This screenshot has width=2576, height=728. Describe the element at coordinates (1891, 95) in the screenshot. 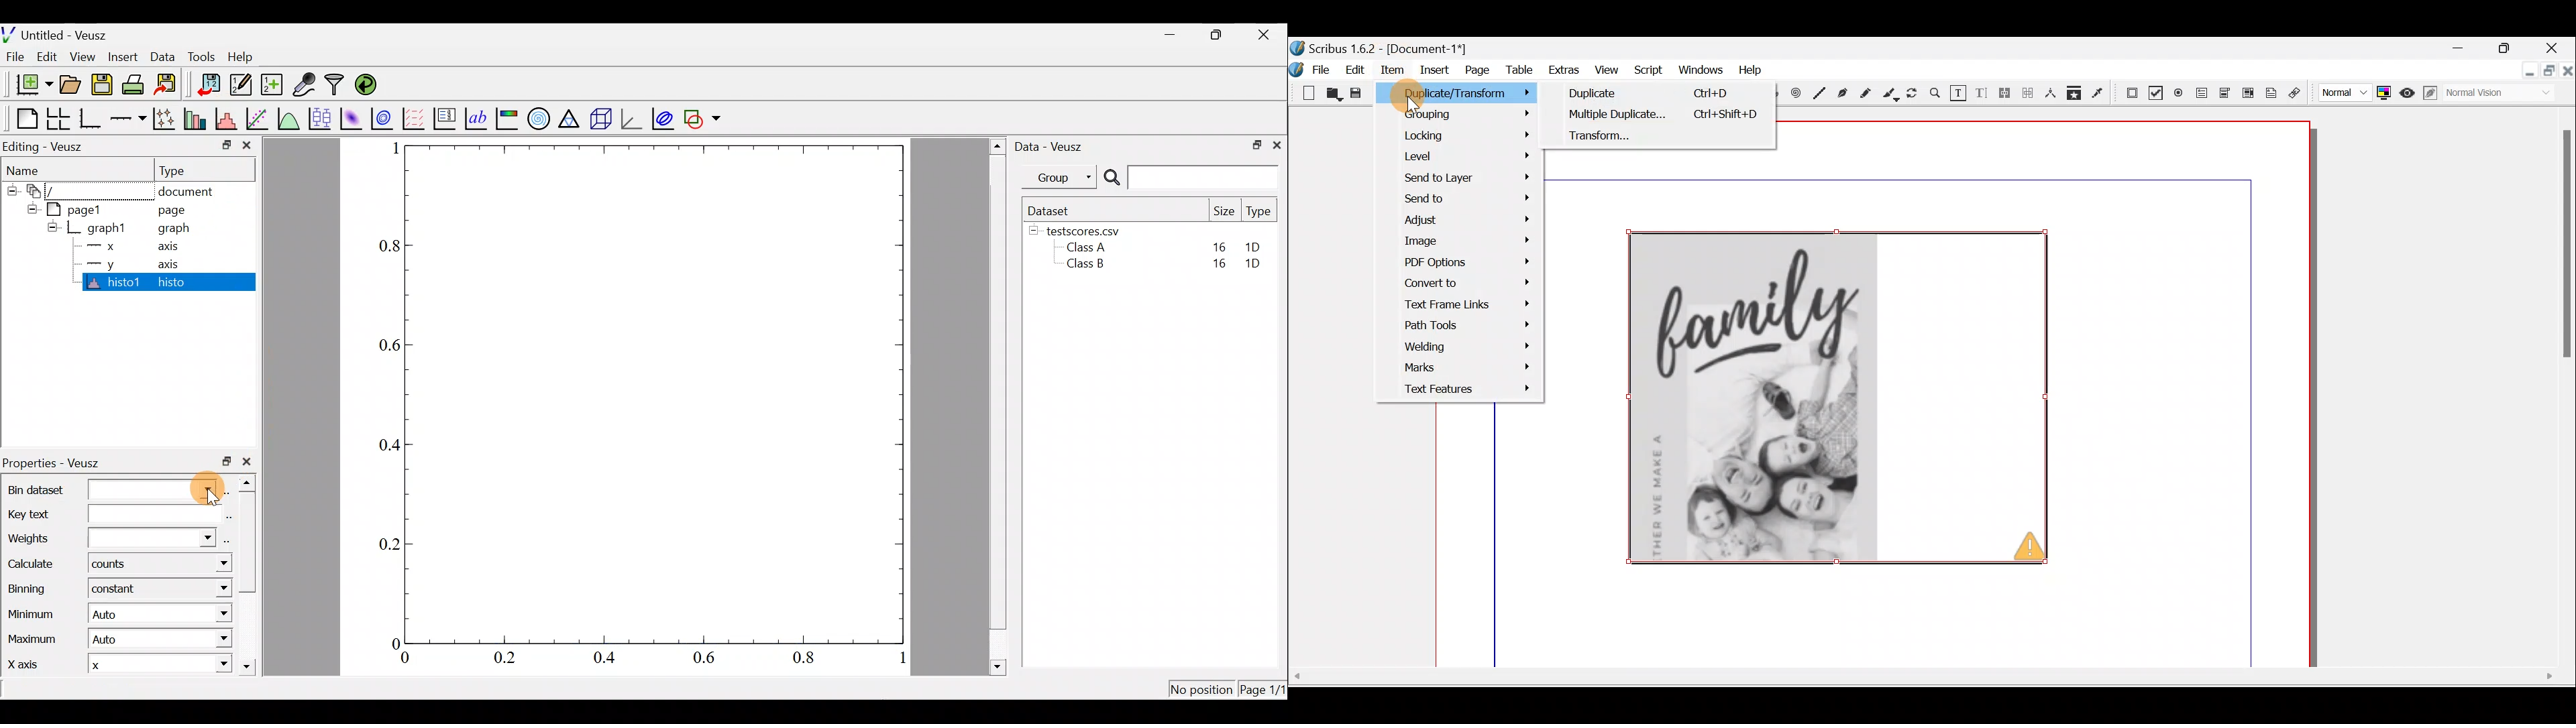

I see `Calligraphic line` at that location.